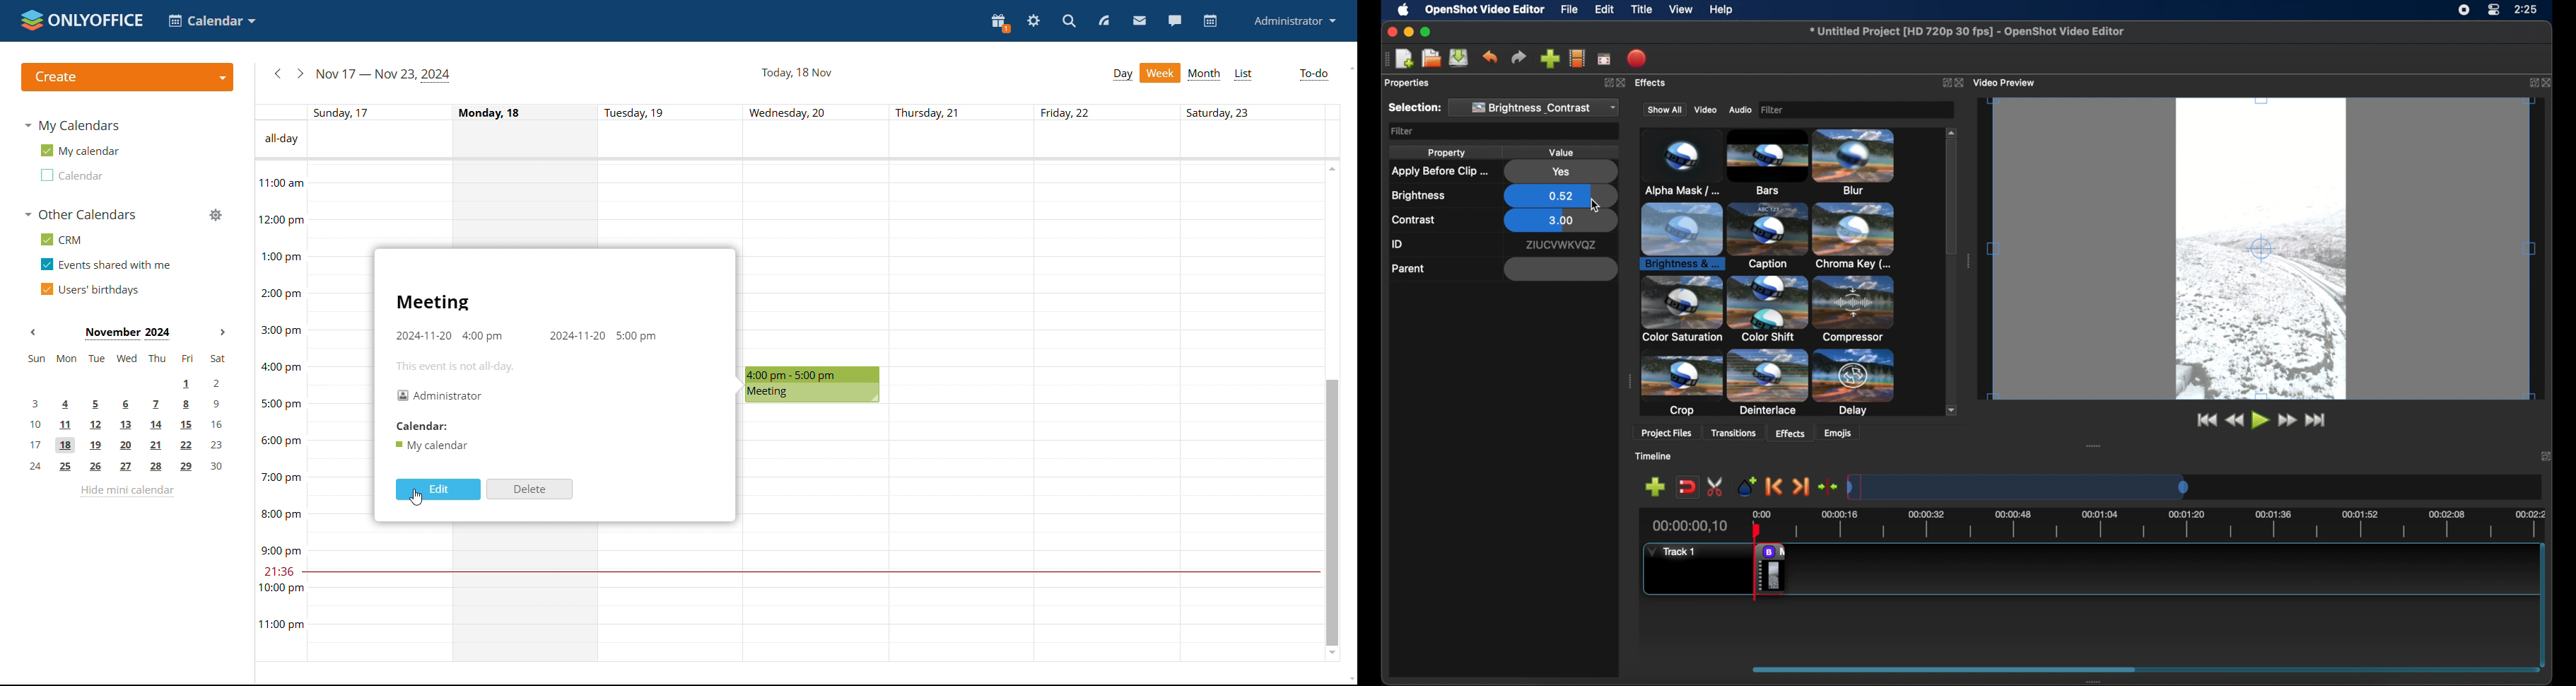  What do you see at coordinates (79, 214) in the screenshot?
I see `other calendars` at bounding box center [79, 214].